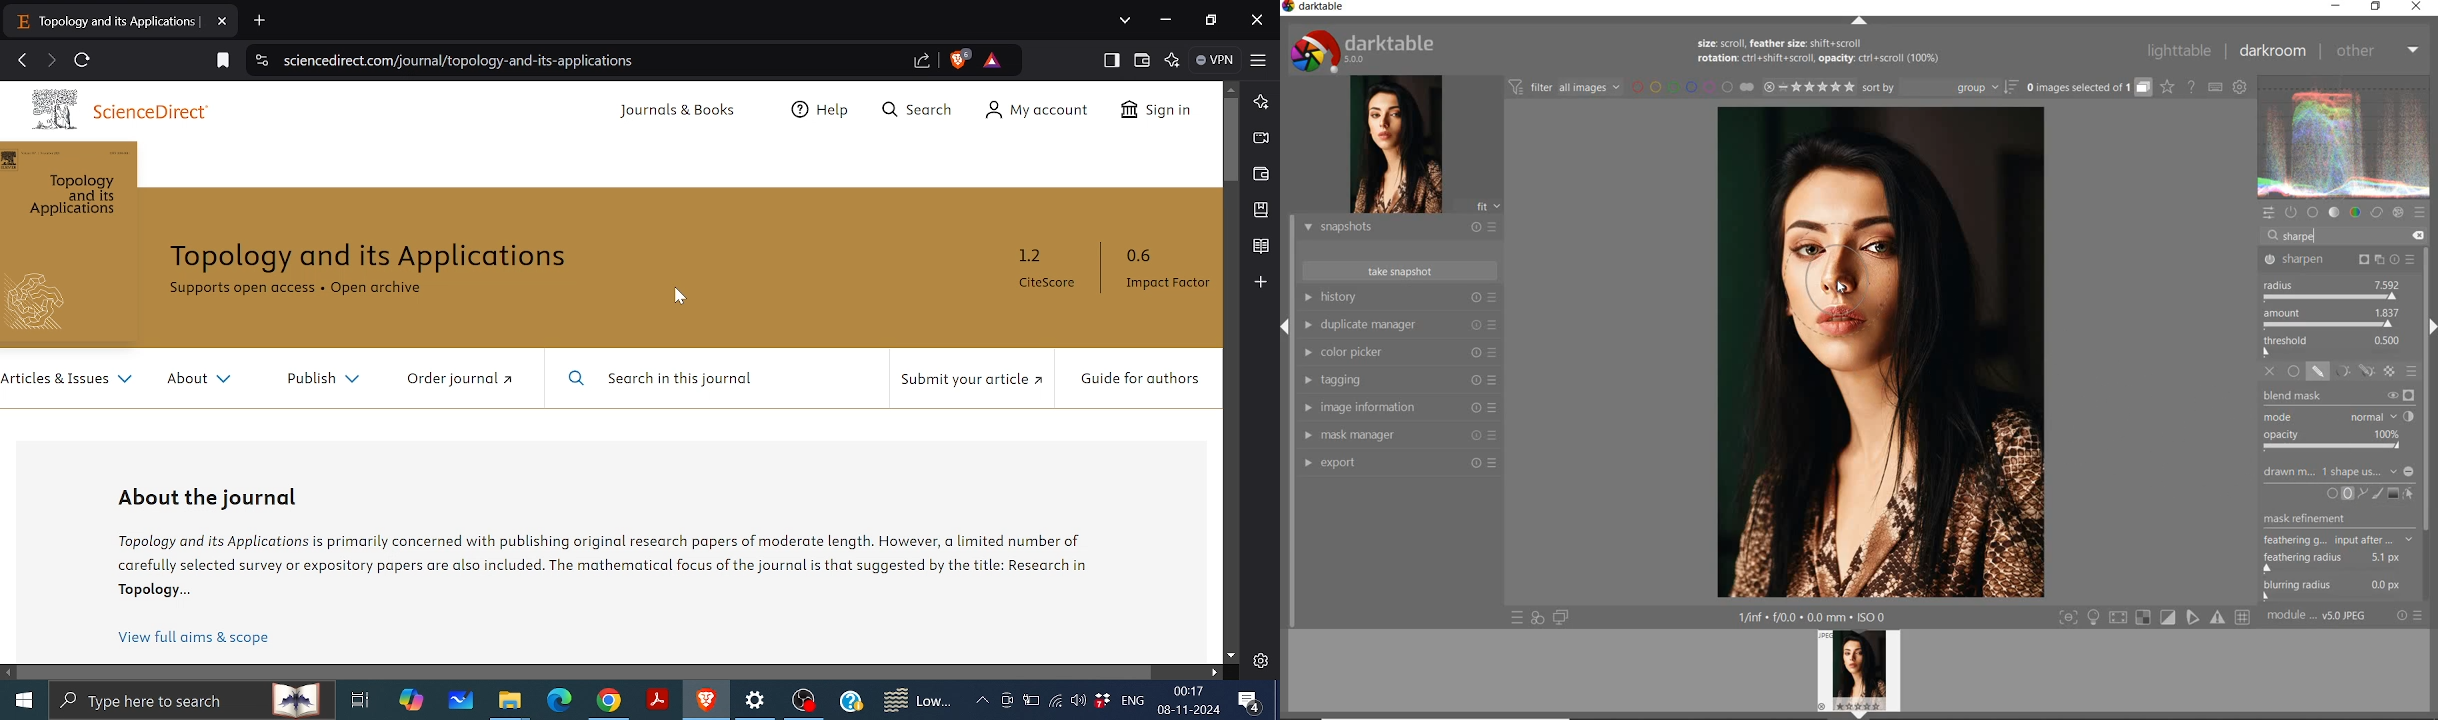 This screenshot has height=728, width=2464. Describe the element at coordinates (2294, 372) in the screenshot. I see `UNIFORMLY` at that location.